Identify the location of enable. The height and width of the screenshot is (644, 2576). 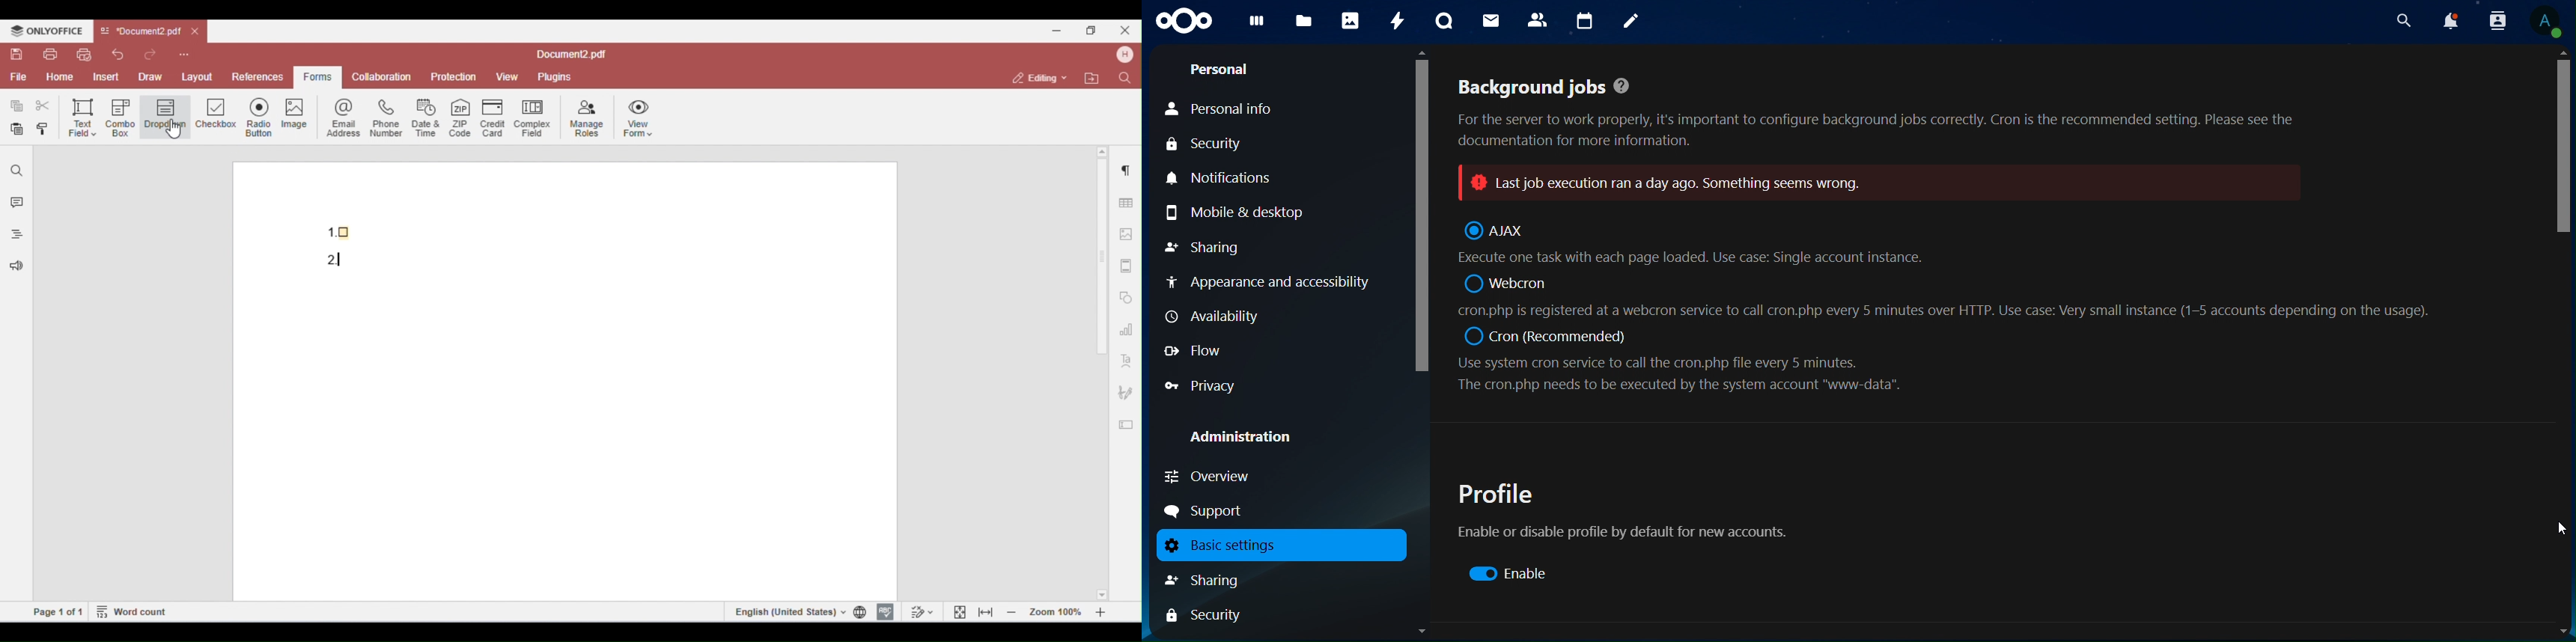
(1514, 573).